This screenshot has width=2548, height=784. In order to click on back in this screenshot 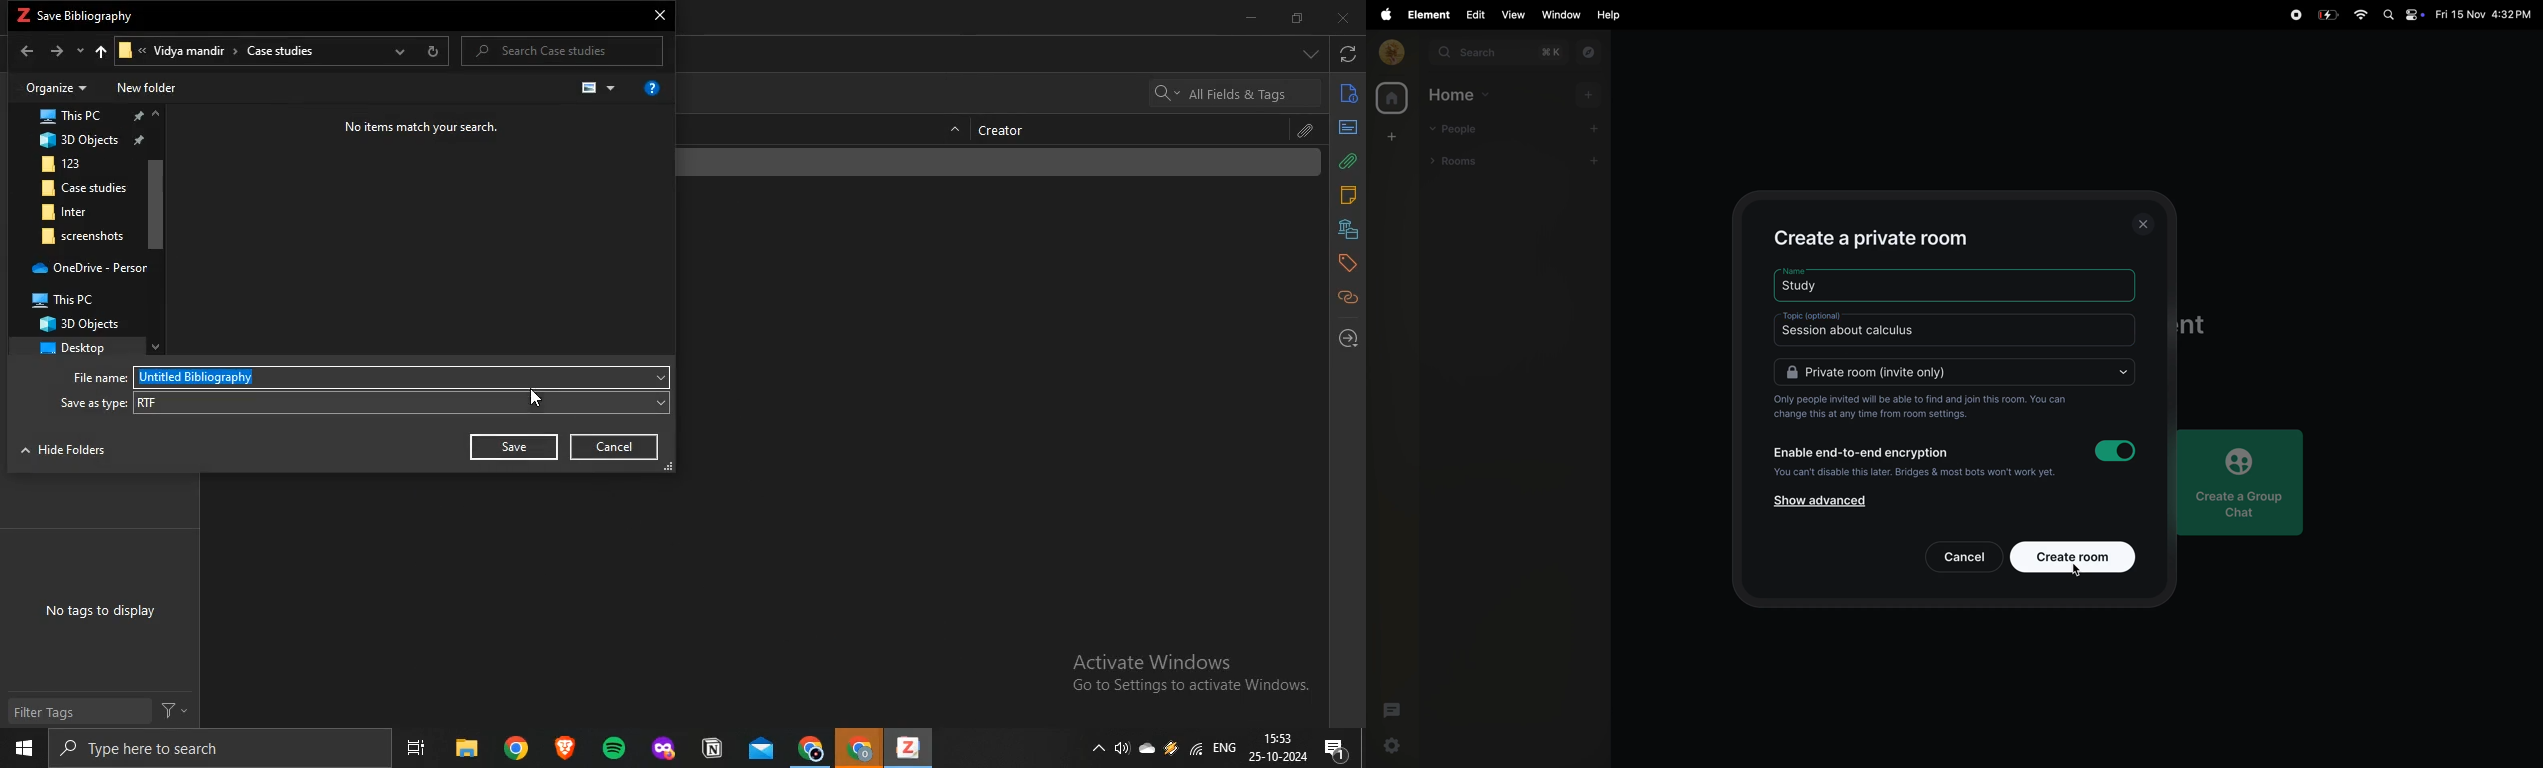, I will do `click(26, 54)`.